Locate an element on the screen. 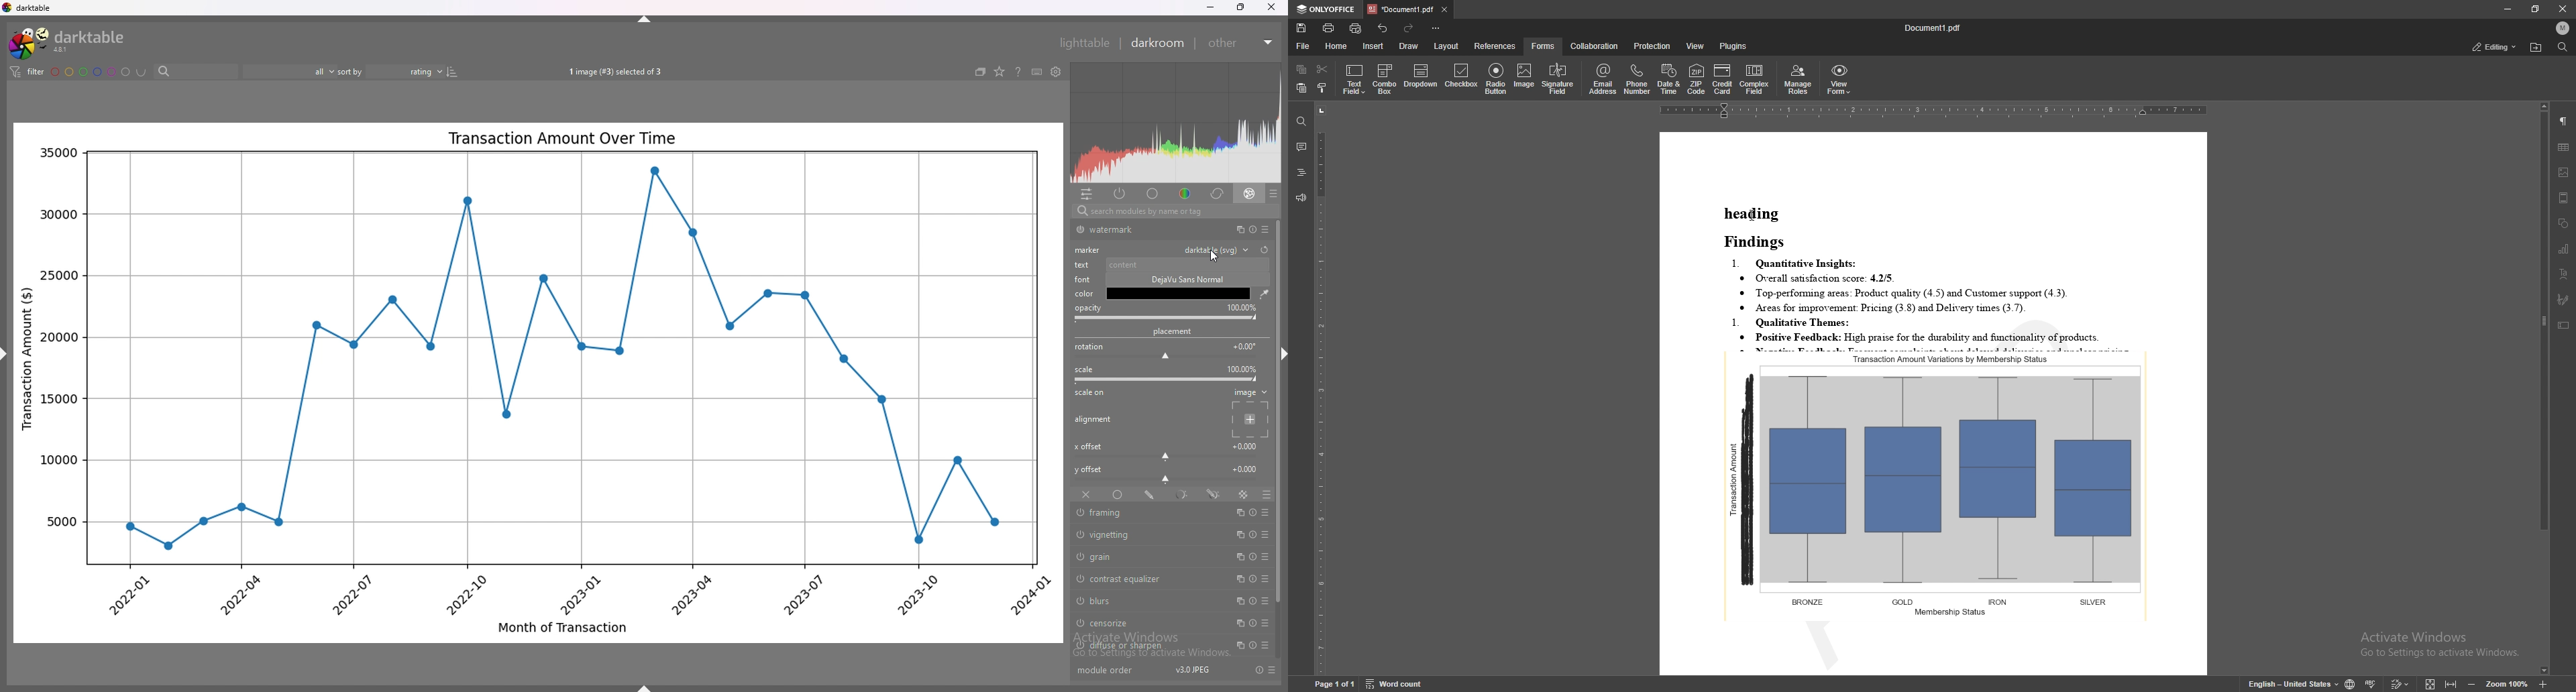  roation is located at coordinates (1089, 347).